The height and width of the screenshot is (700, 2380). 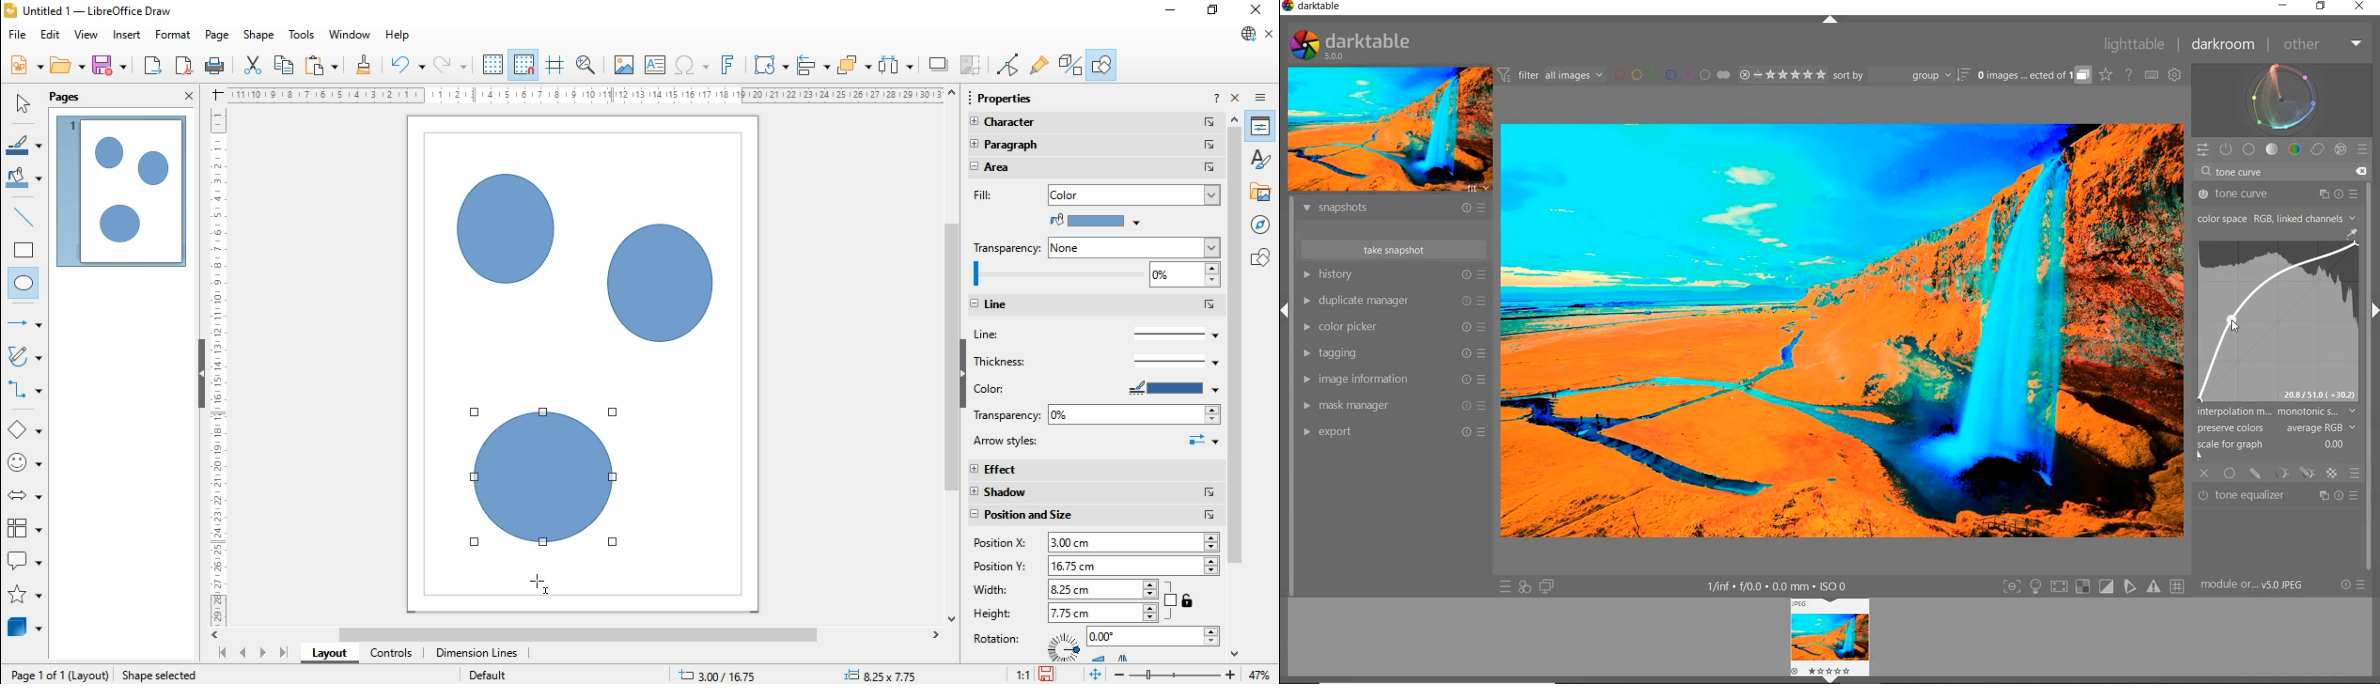 What do you see at coordinates (25, 432) in the screenshot?
I see `basic shapes` at bounding box center [25, 432].